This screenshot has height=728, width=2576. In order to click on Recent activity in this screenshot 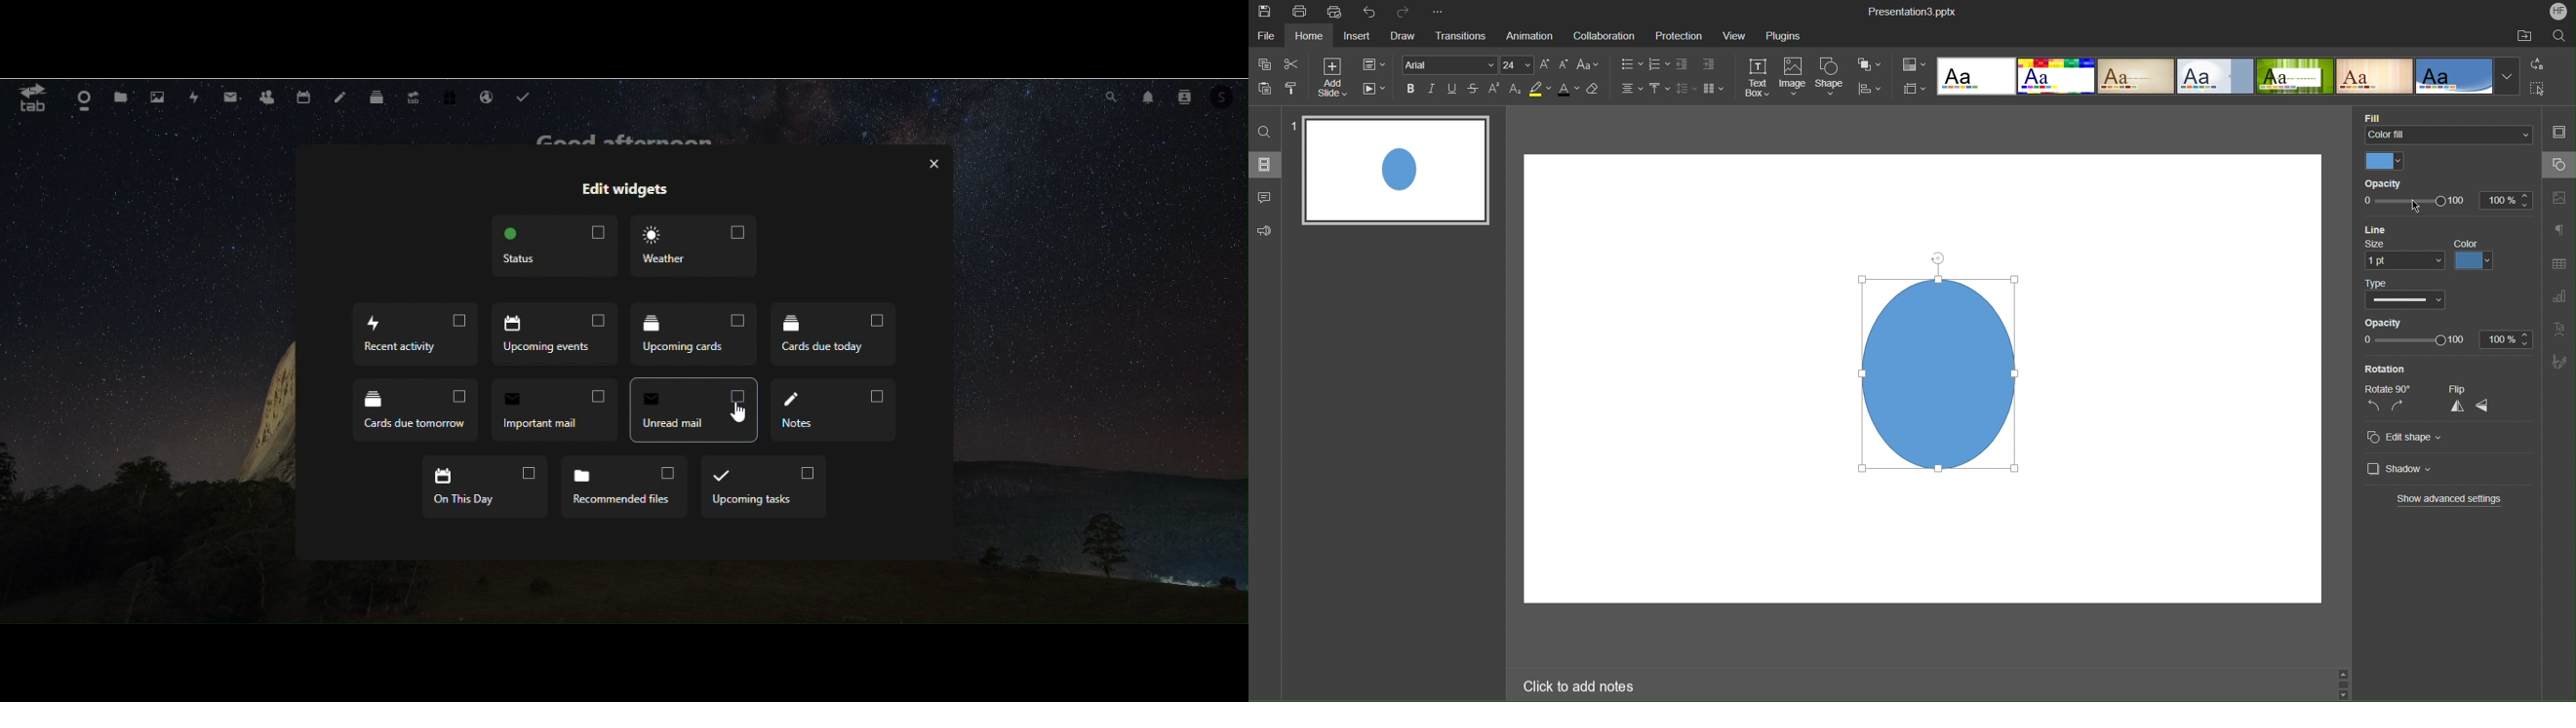, I will do `click(413, 337)`.